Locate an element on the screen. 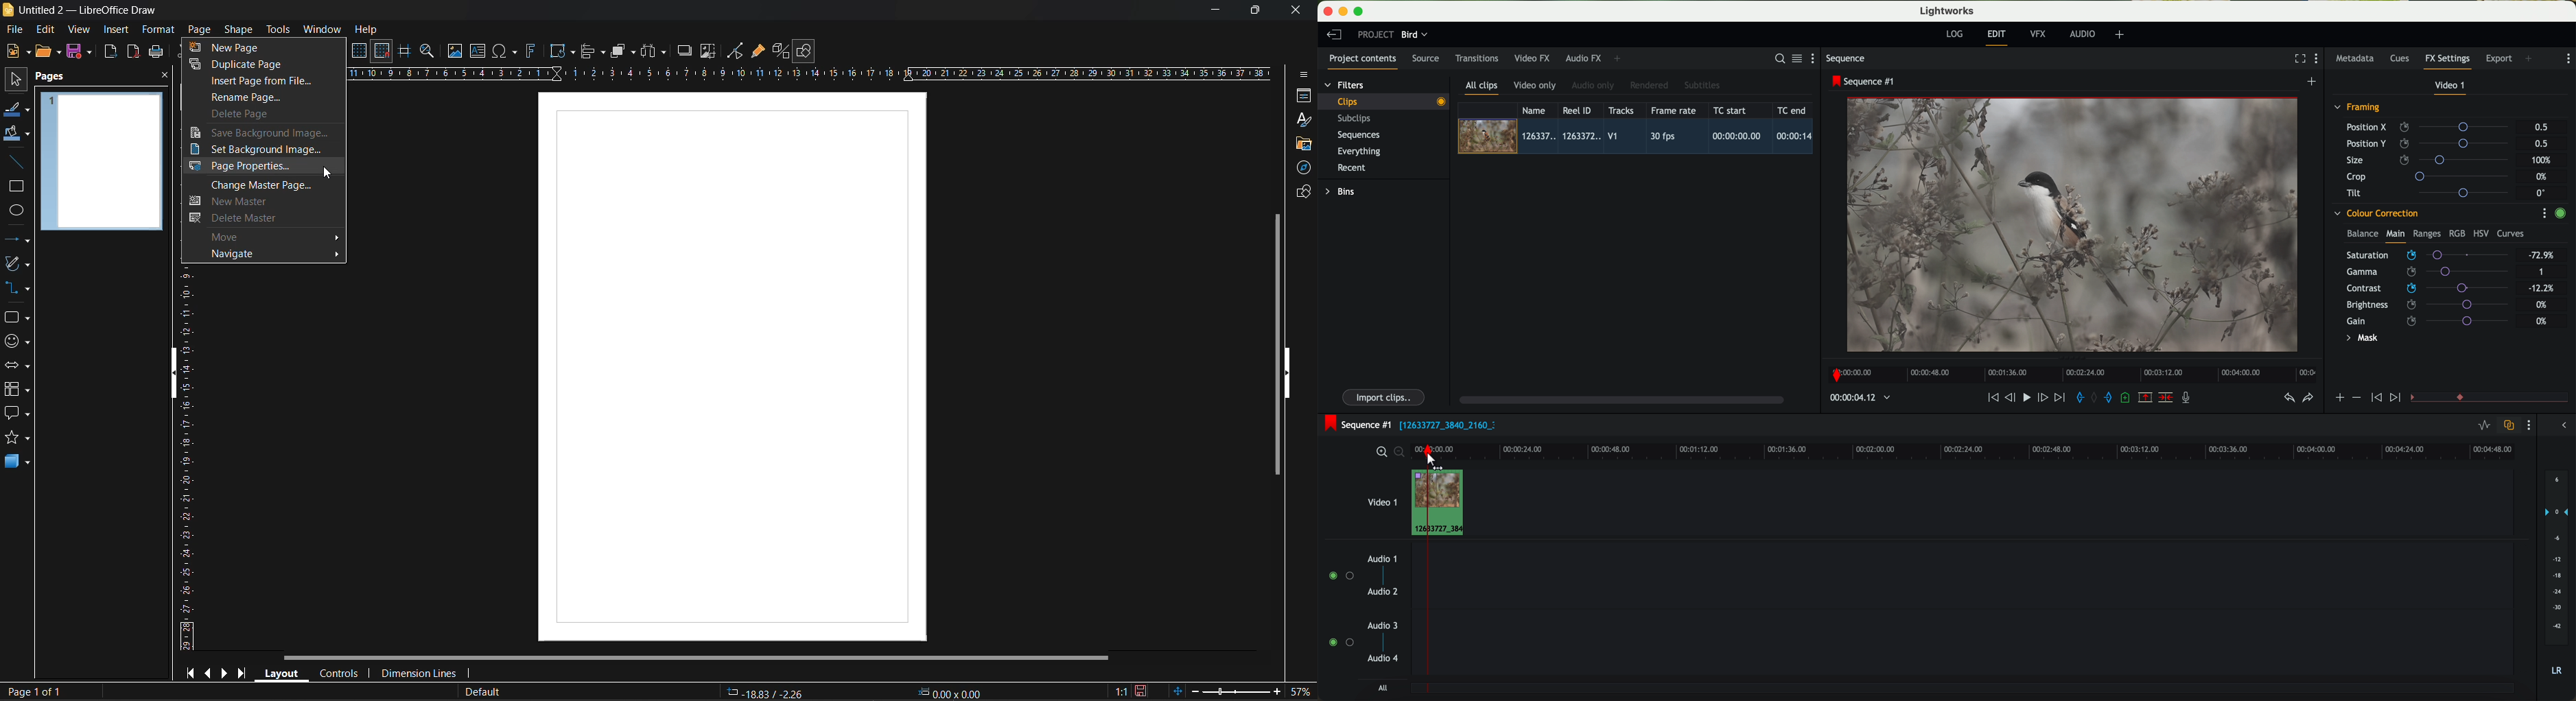 Image resolution: width=2576 pixels, height=728 pixels. minimize is located at coordinates (1210, 10).